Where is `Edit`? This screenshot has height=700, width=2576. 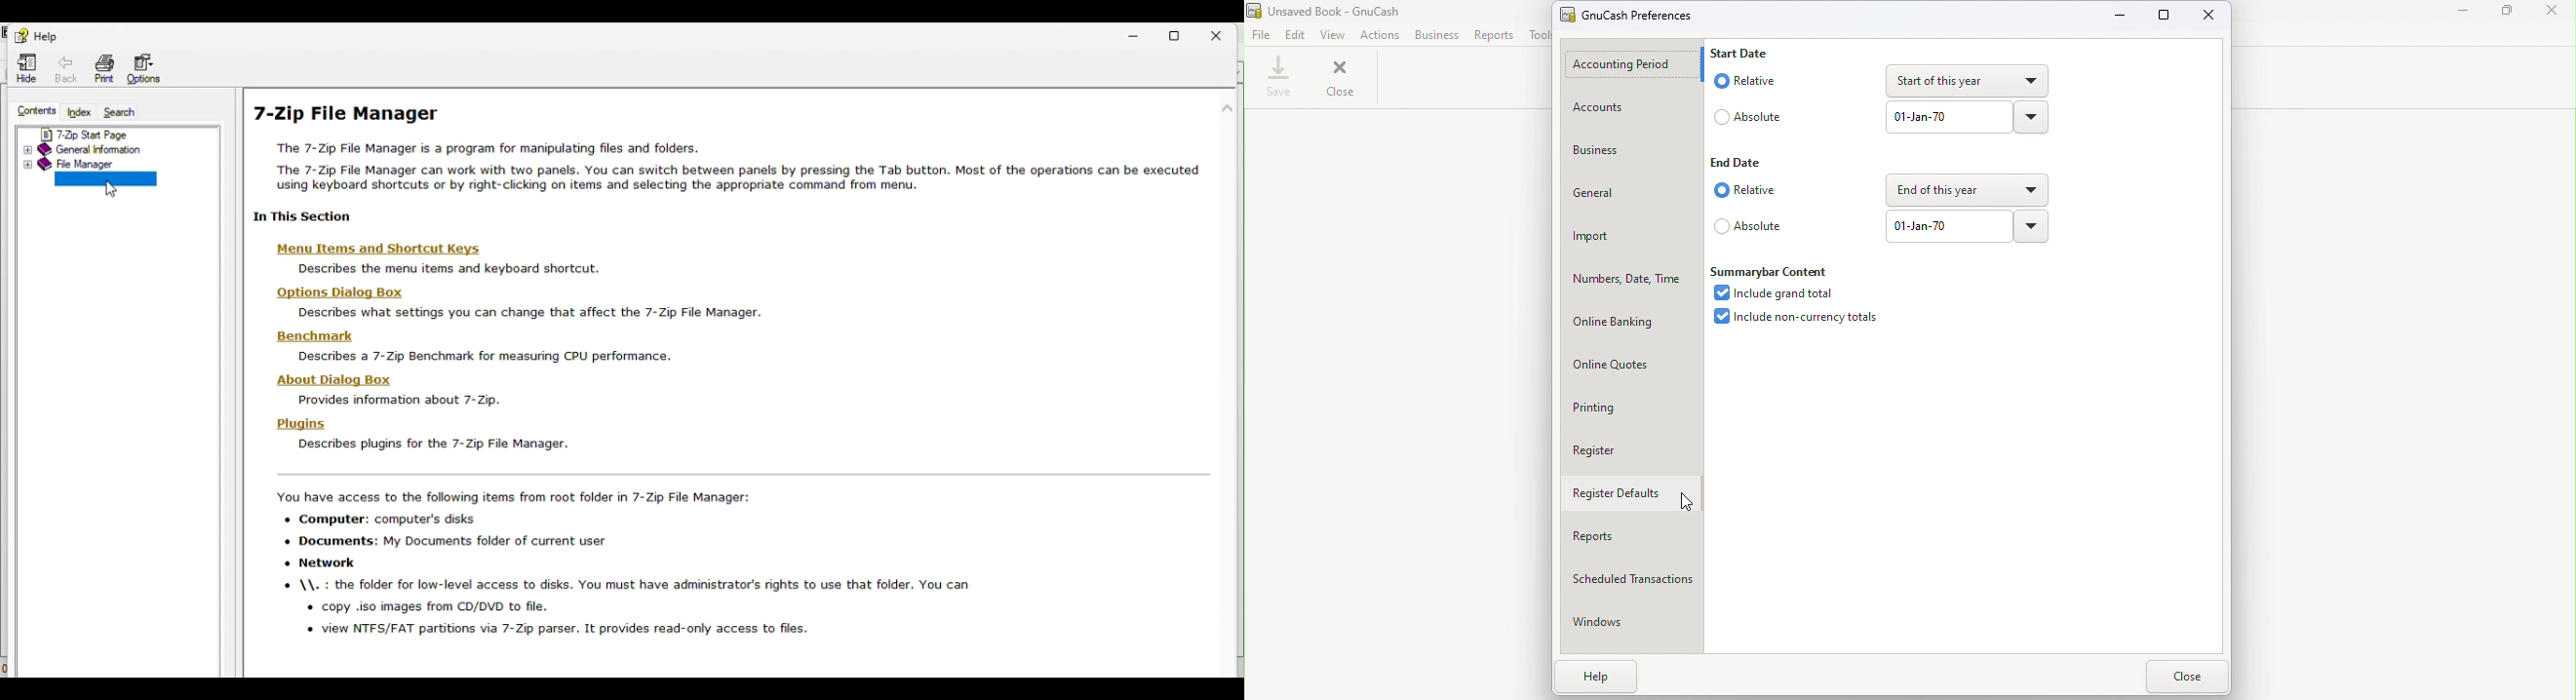
Edit is located at coordinates (1299, 37).